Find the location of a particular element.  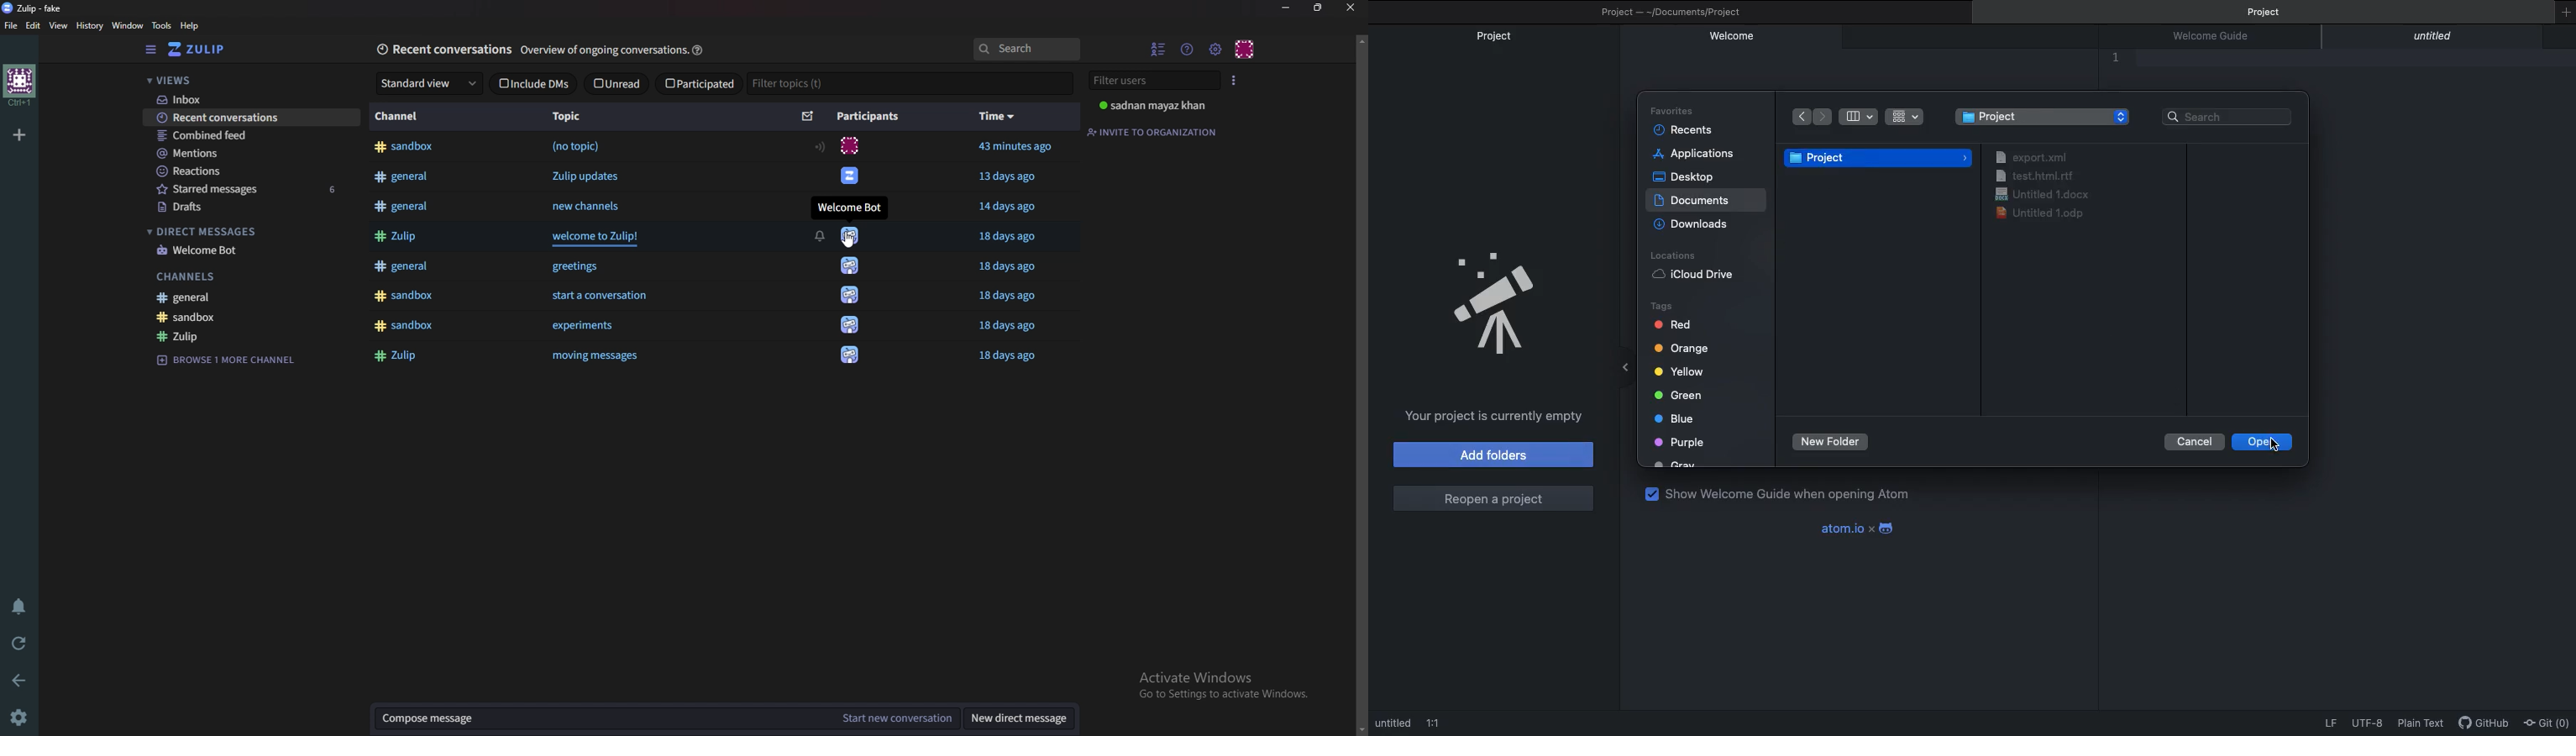

Window is located at coordinates (128, 25).